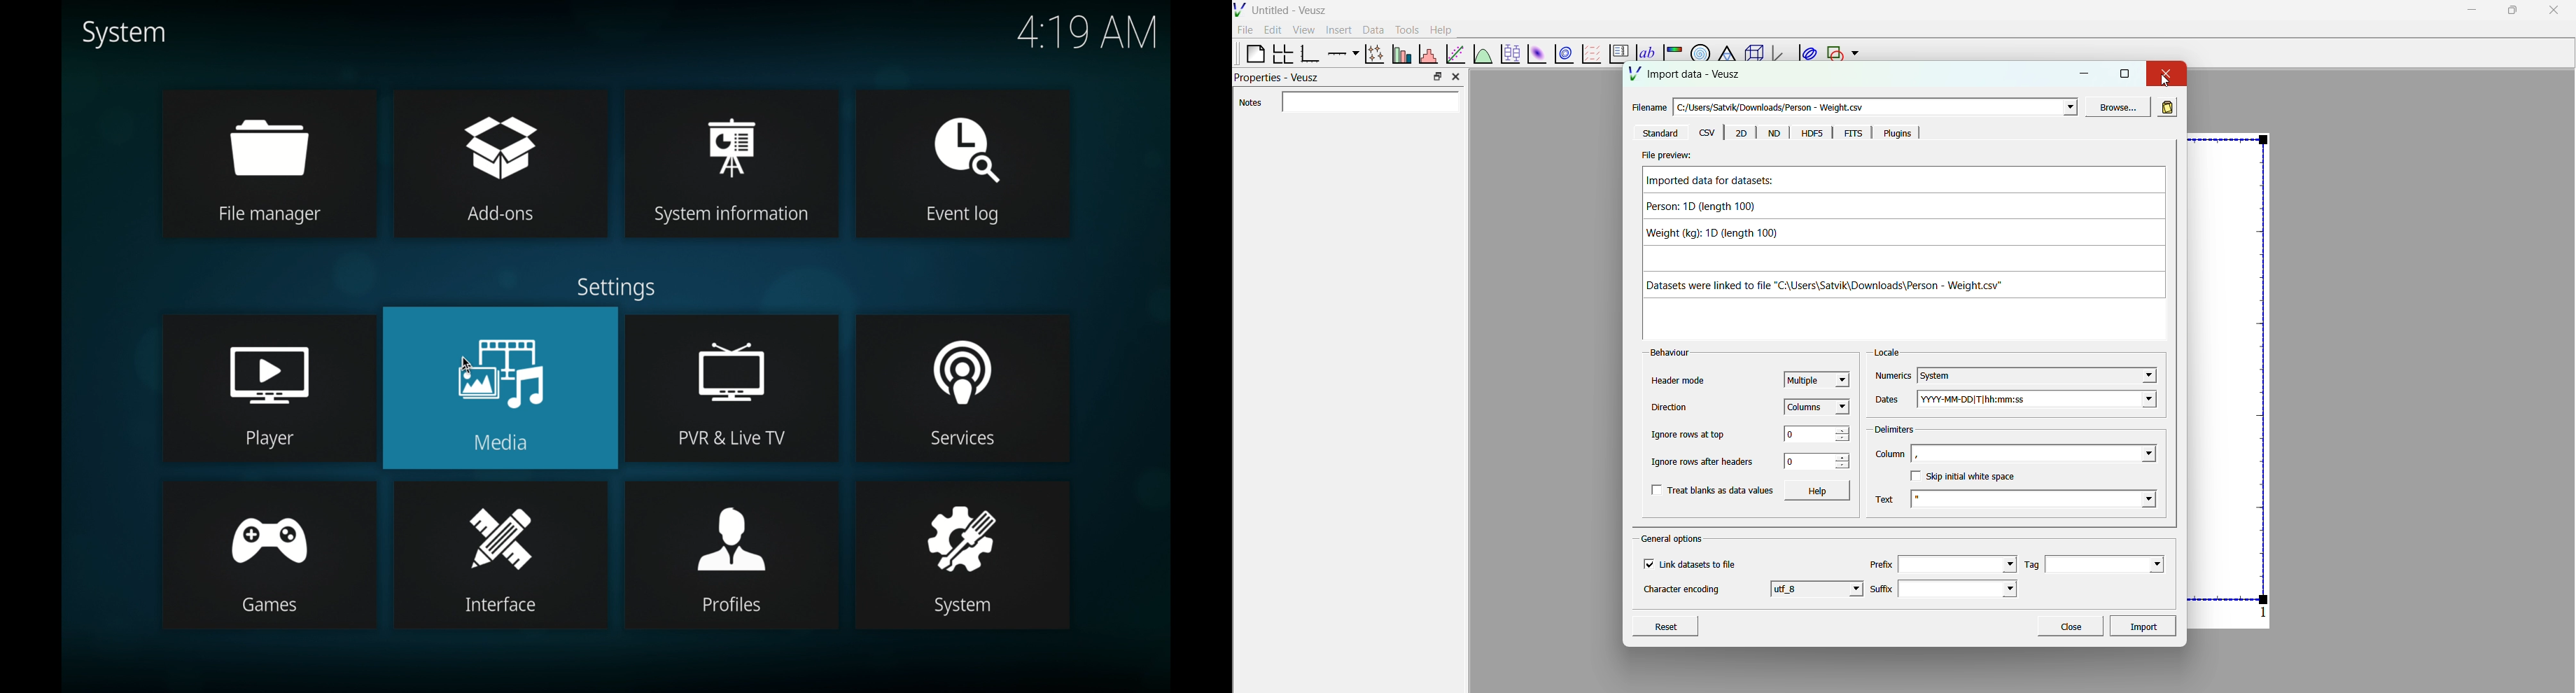 The image size is (2576, 700). What do you see at coordinates (1707, 133) in the screenshot?
I see `csv` at bounding box center [1707, 133].